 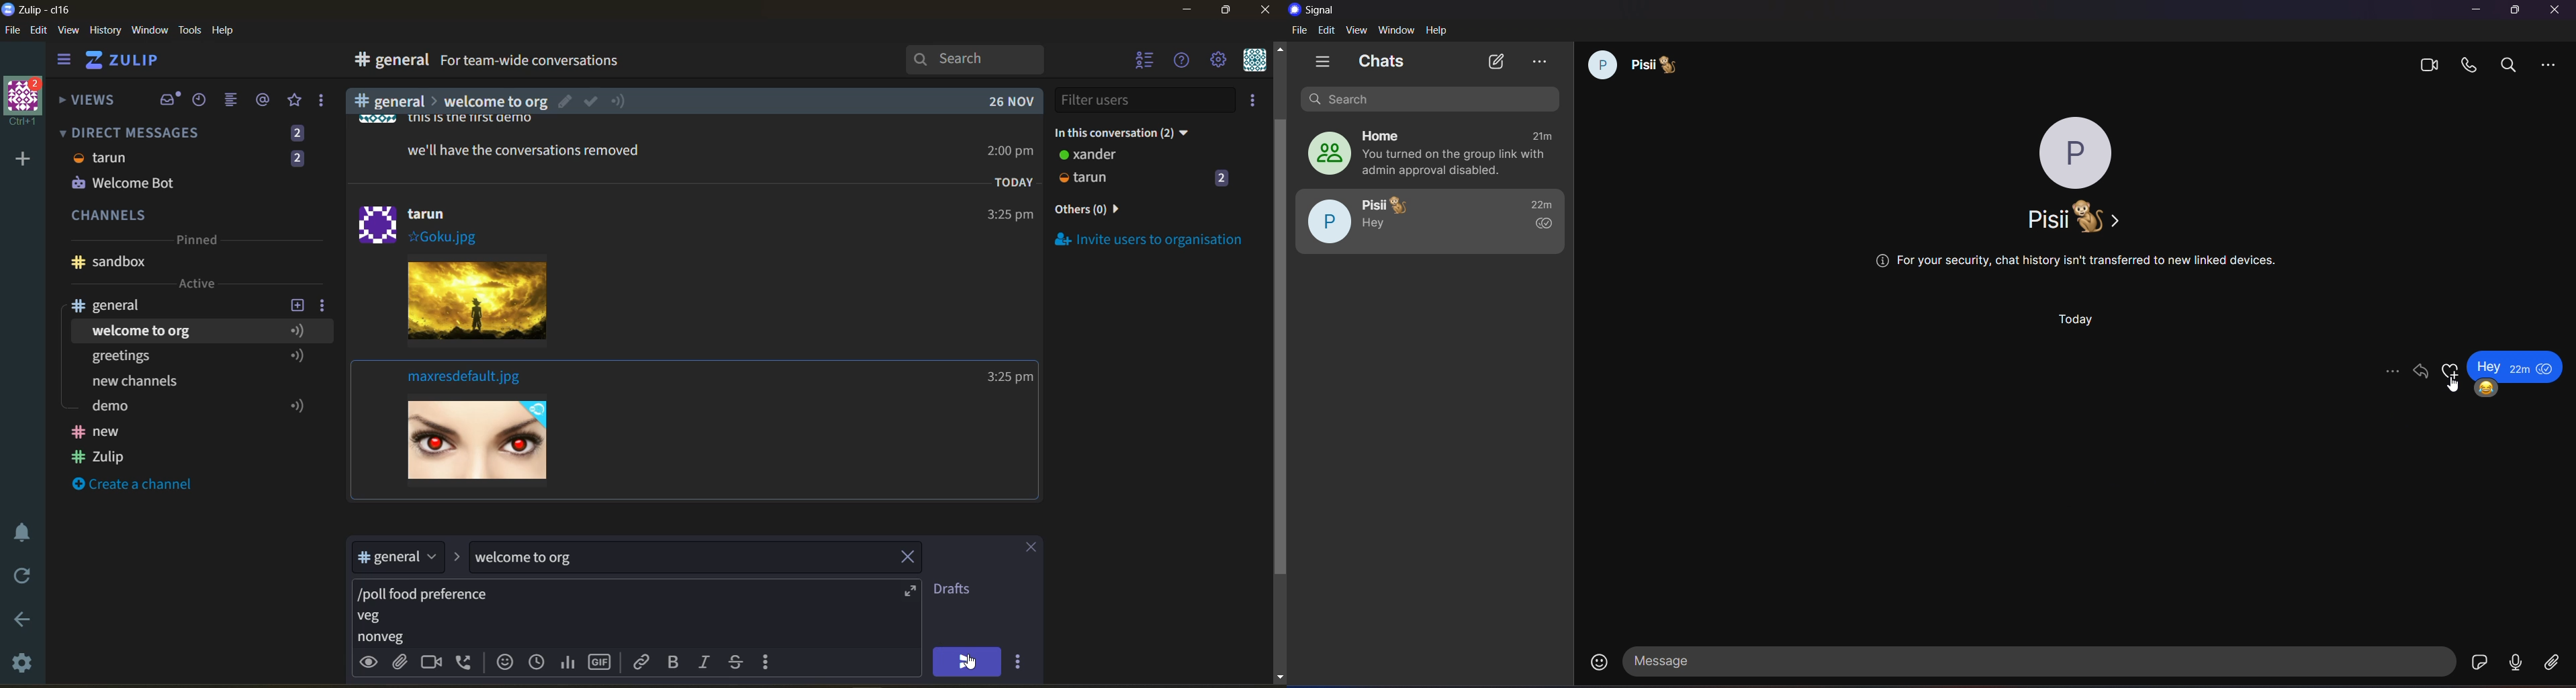 What do you see at coordinates (228, 31) in the screenshot?
I see `help` at bounding box center [228, 31].